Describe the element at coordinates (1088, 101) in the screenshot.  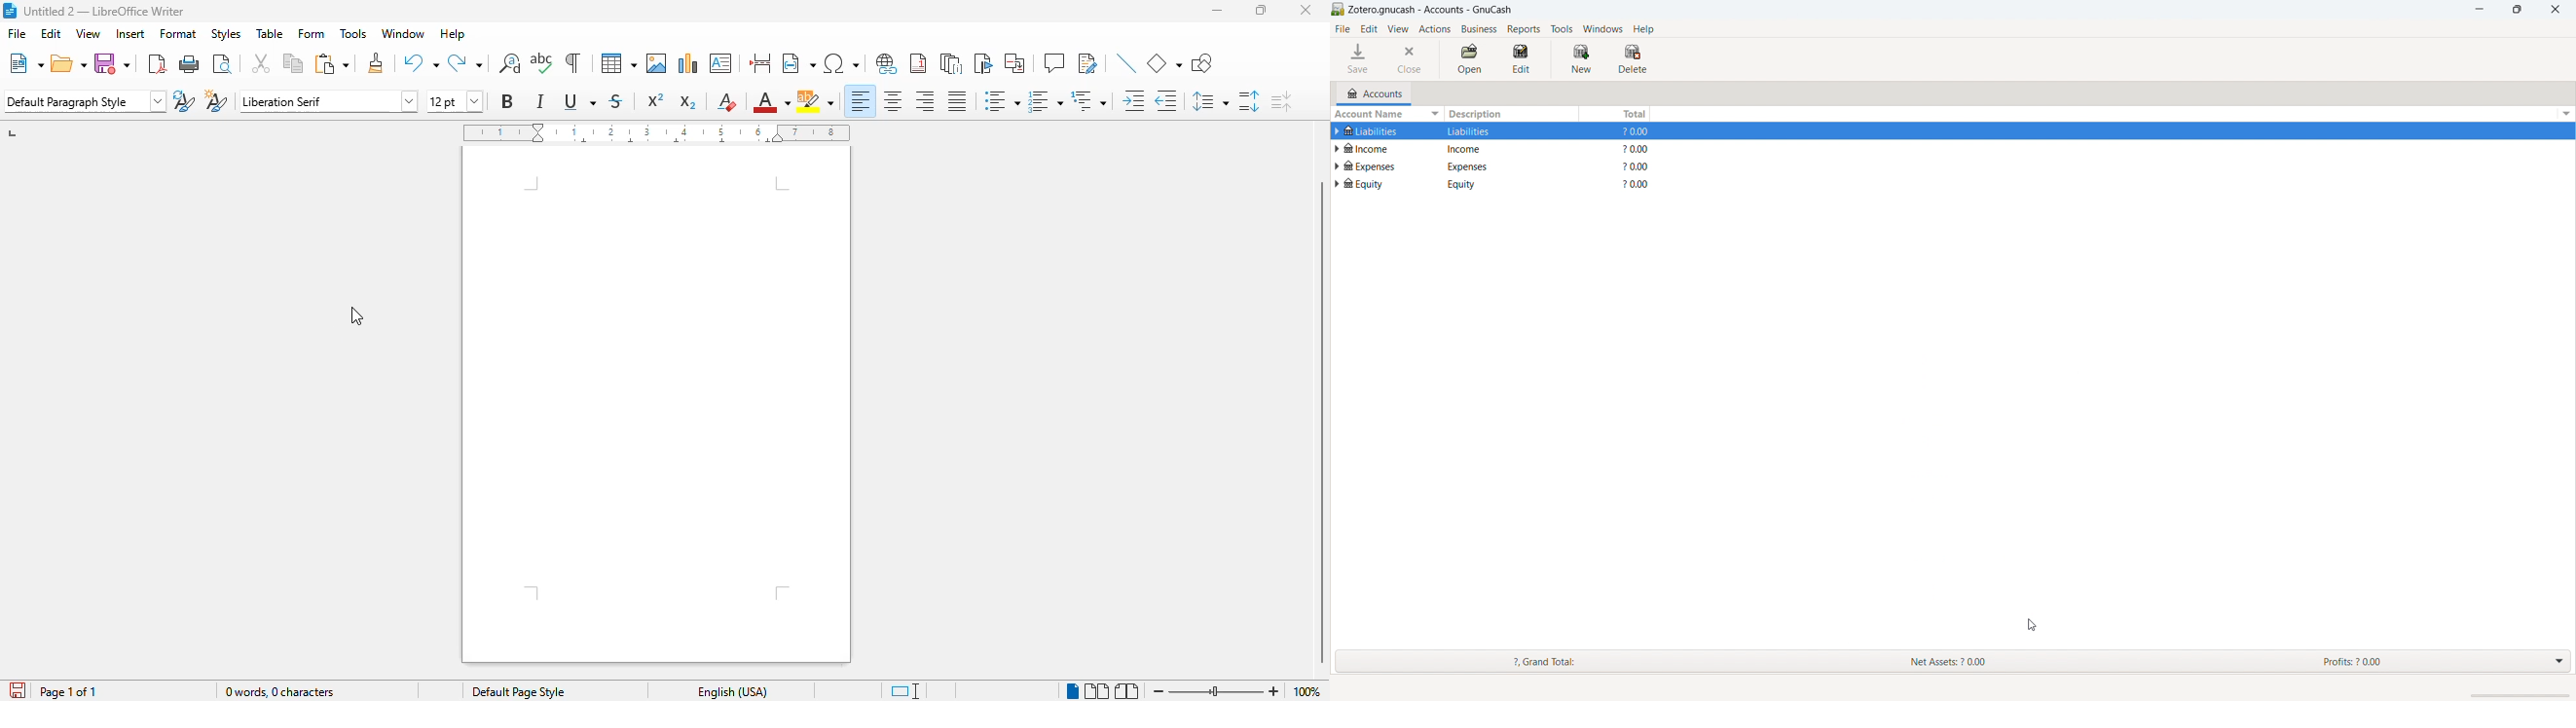
I see `select outline format` at that location.